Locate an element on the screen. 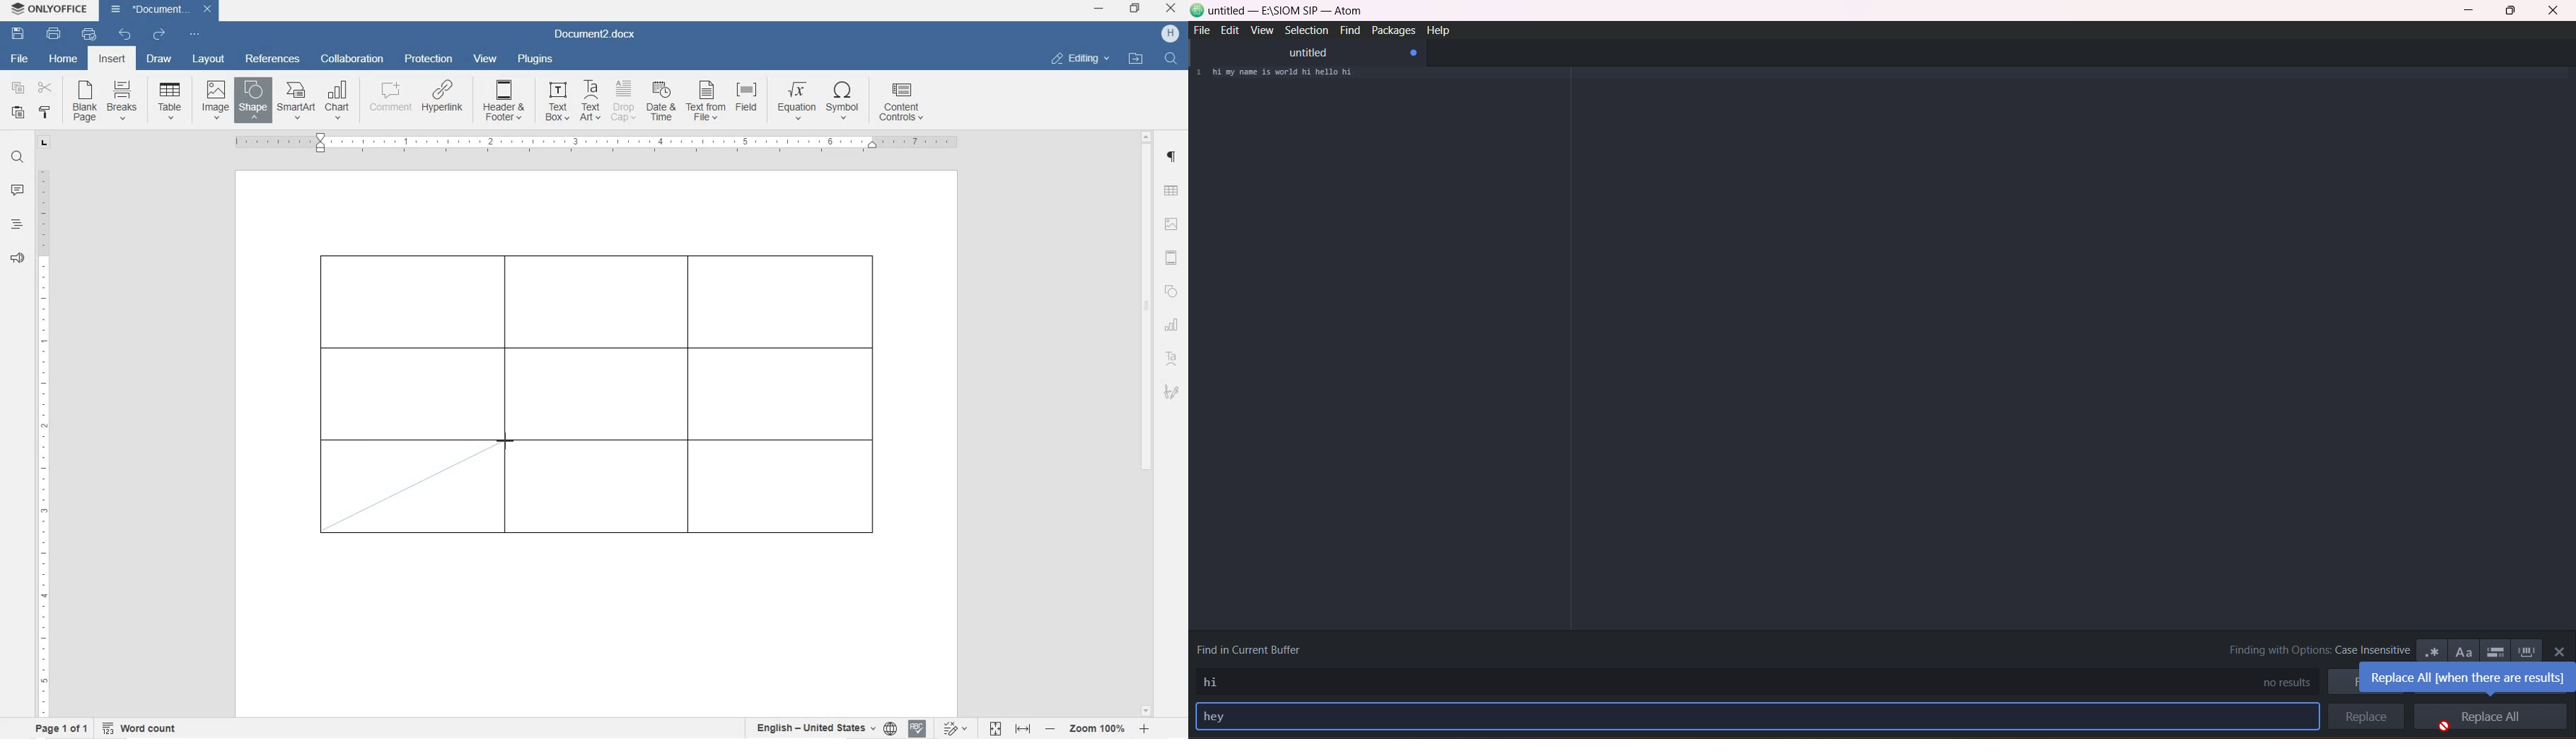  spell check is located at coordinates (918, 730).